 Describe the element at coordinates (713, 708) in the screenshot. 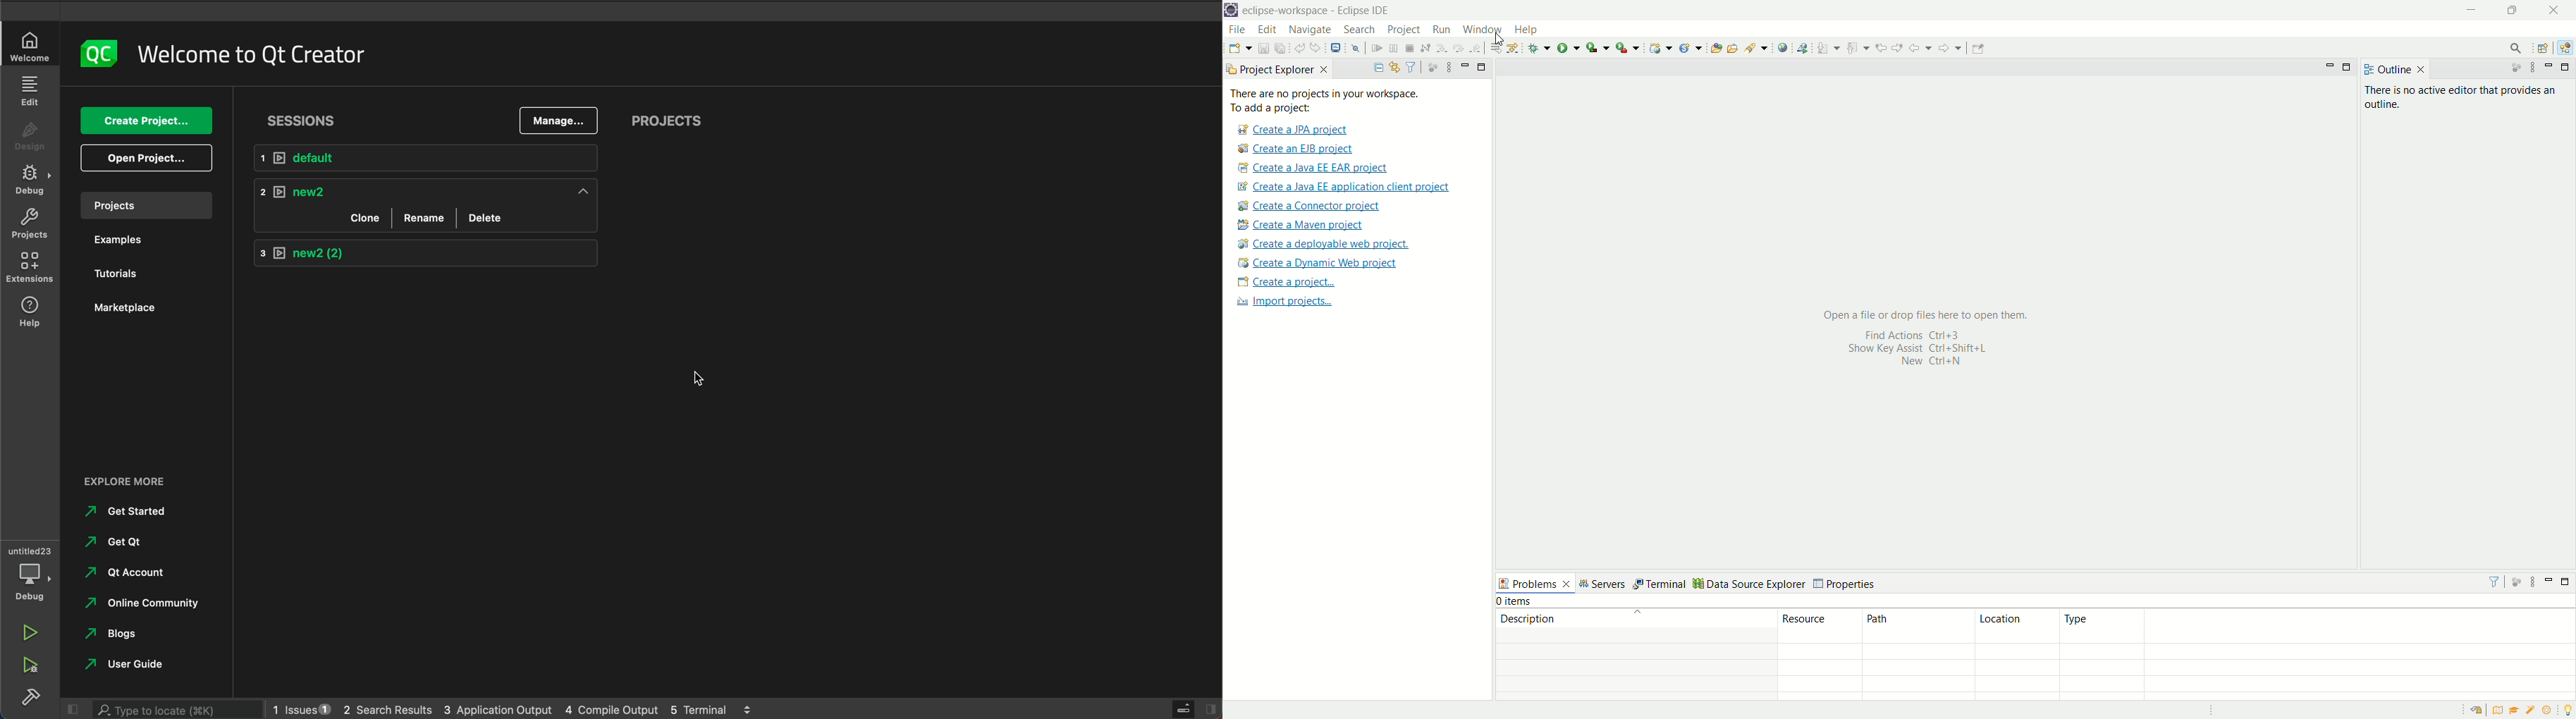

I see `terminal` at that location.